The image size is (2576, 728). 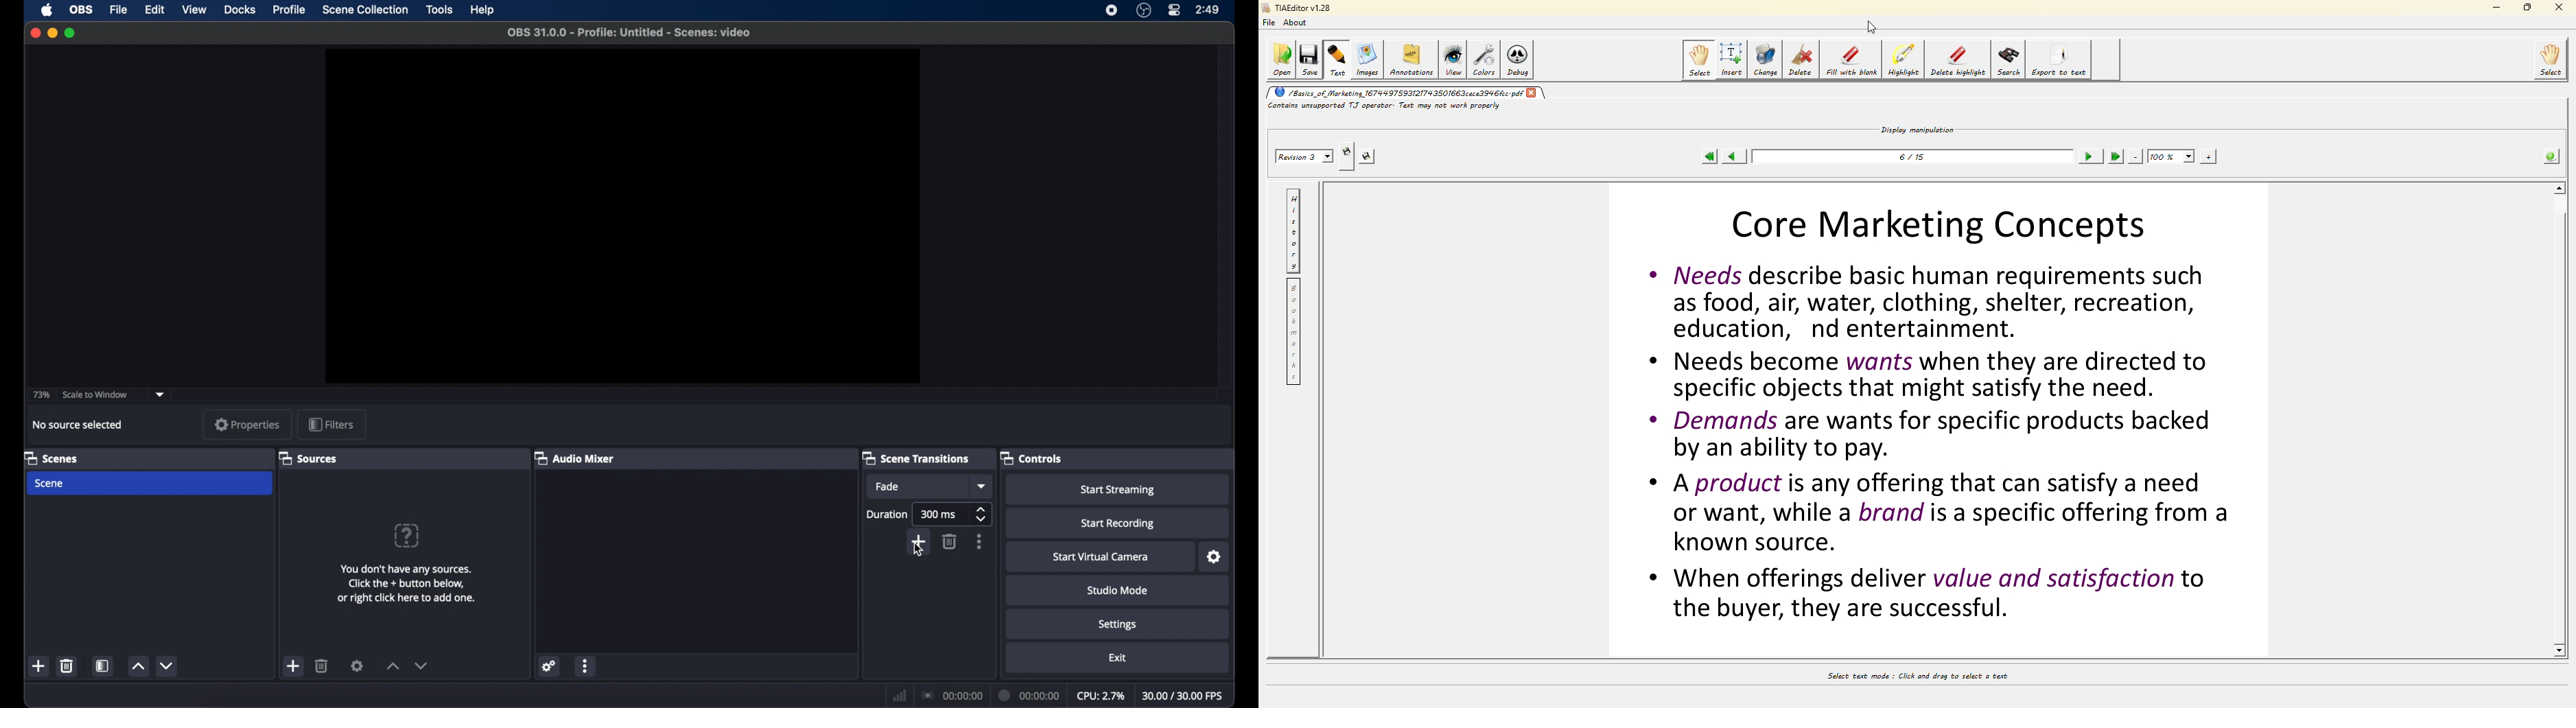 What do you see at coordinates (629, 32) in the screenshot?
I see `file name` at bounding box center [629, 32].